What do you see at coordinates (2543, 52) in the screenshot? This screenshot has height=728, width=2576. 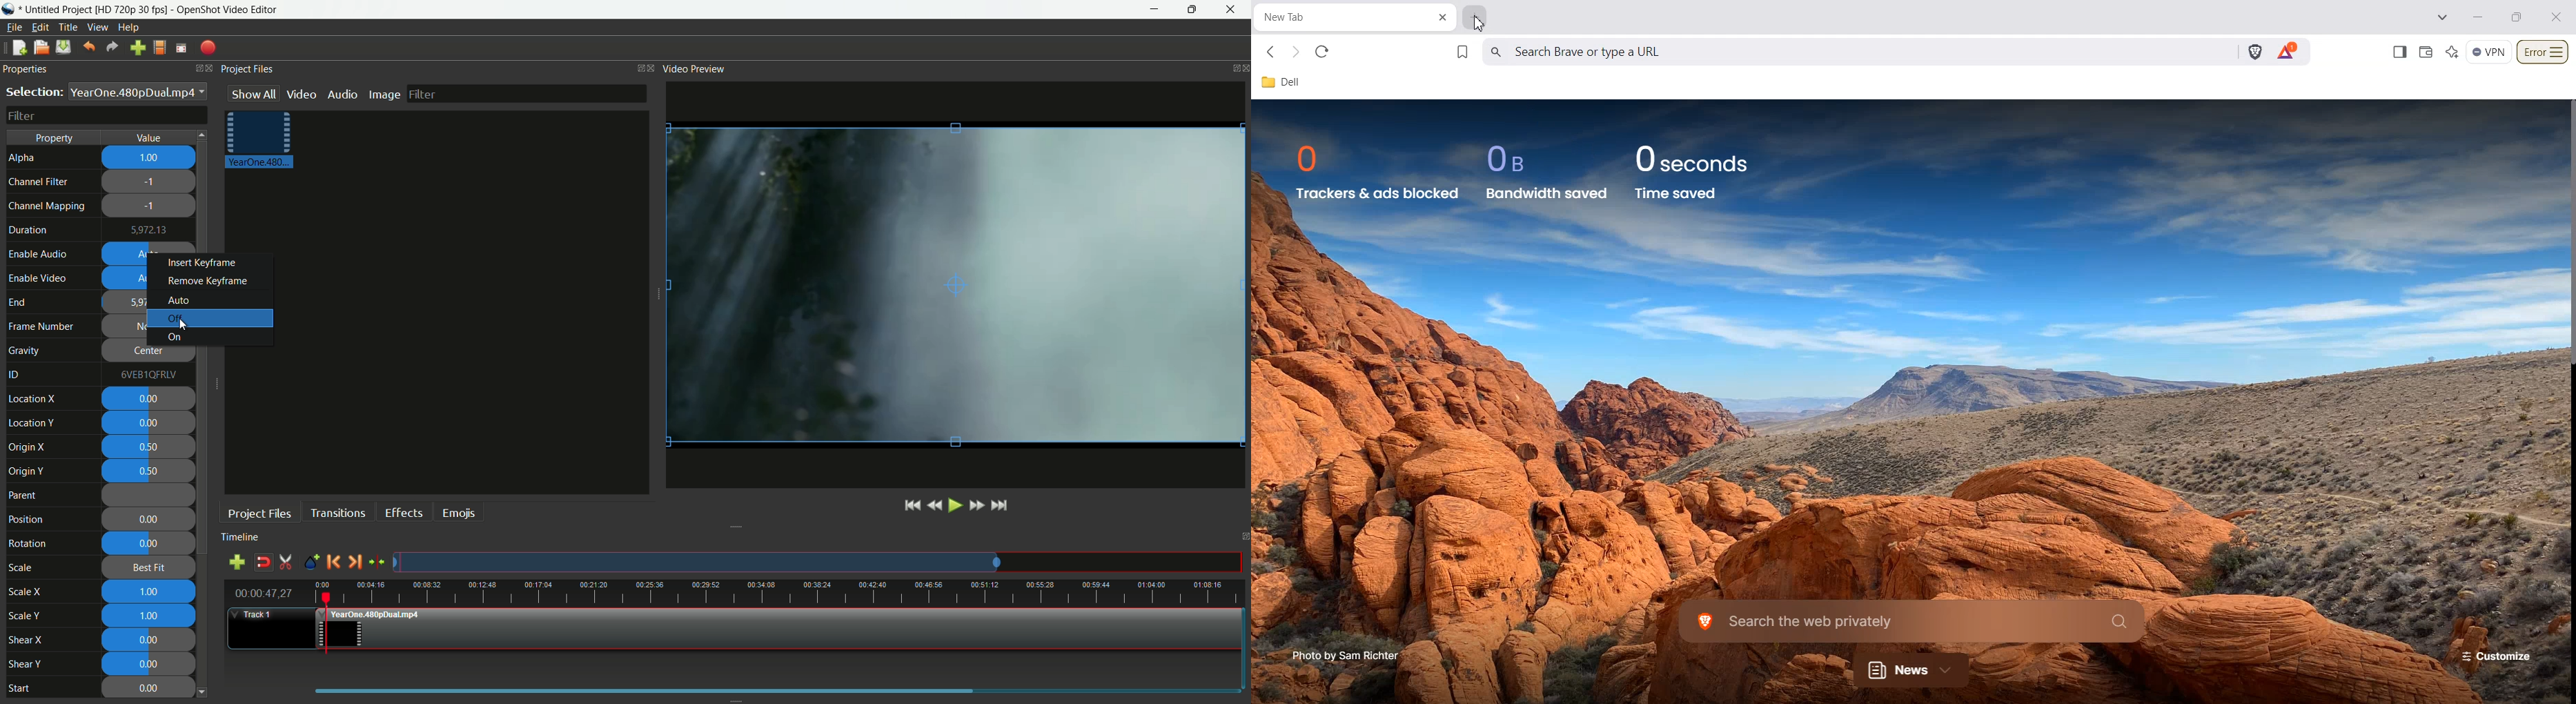 I see `Customize and control brave` at bounding box center [2543, 52].